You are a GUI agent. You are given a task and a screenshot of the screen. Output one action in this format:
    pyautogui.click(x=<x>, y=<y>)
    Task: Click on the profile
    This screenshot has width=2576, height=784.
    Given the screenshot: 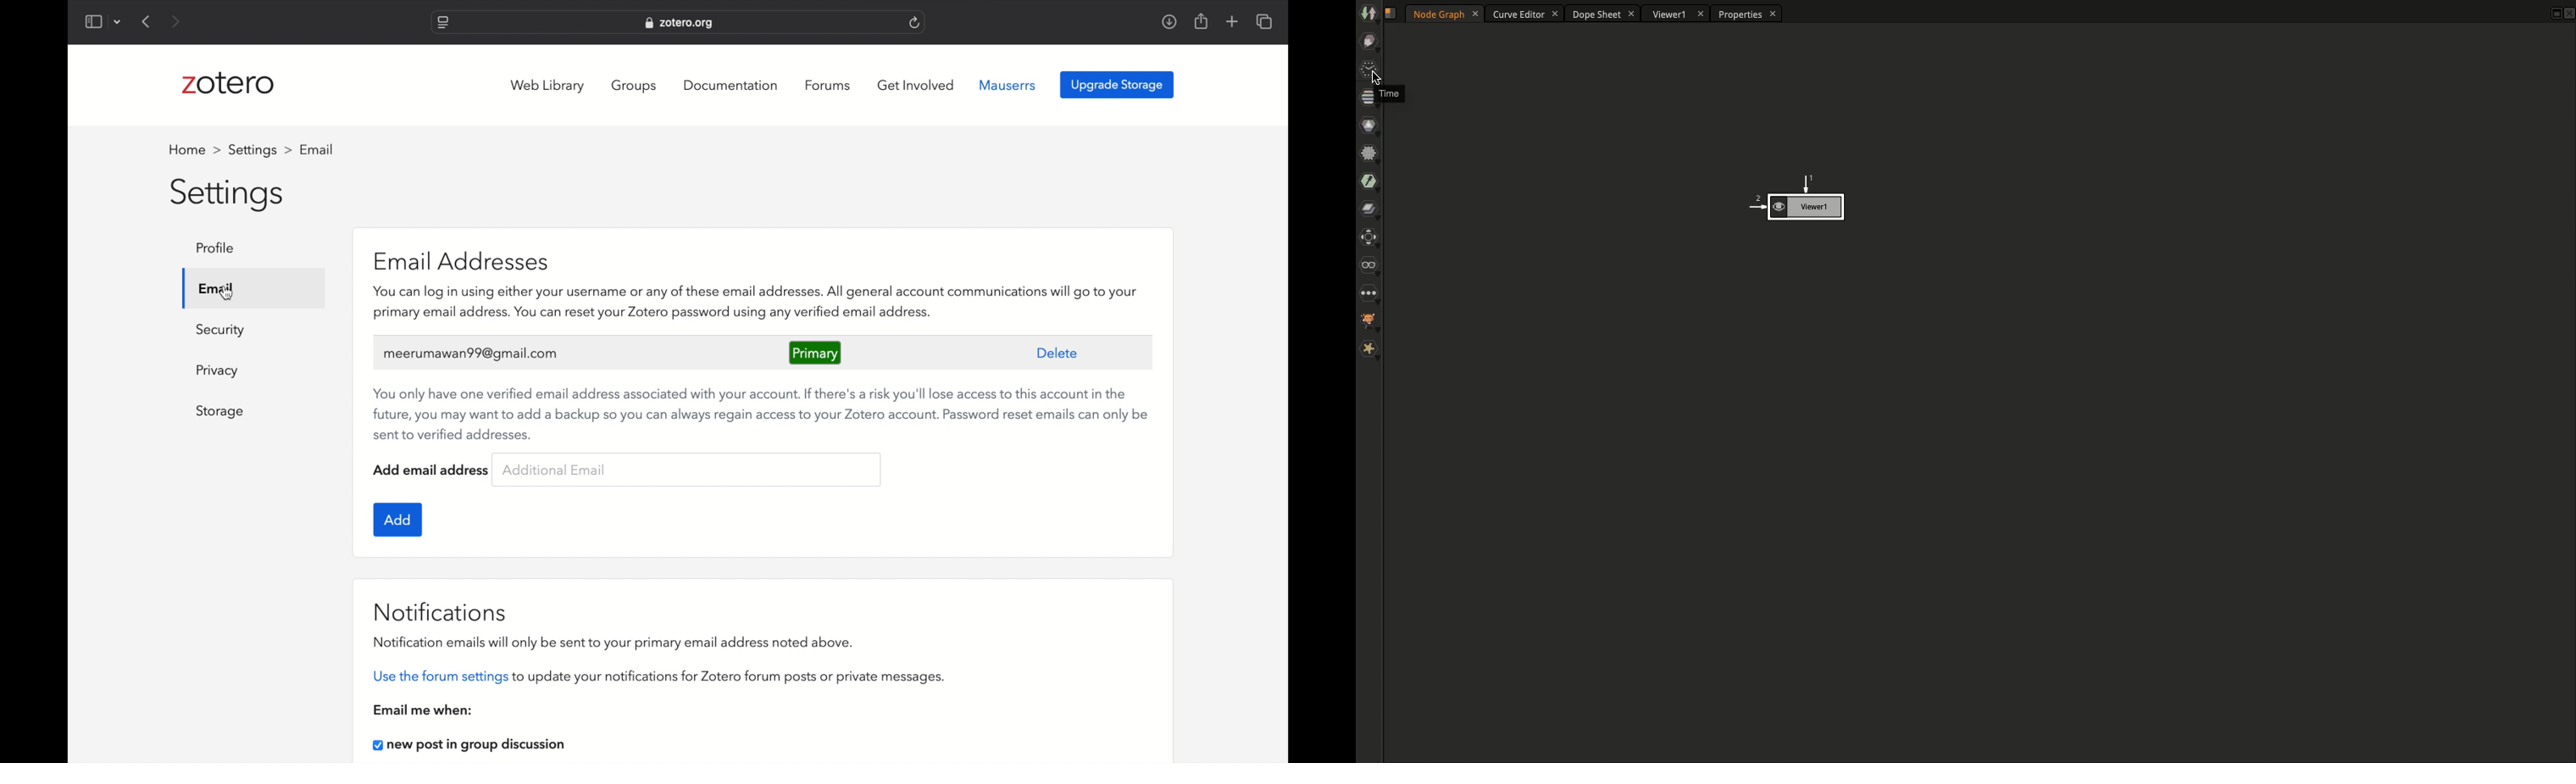 What is the action you would take?
    pyautogui.click(x=219, y=248)
    